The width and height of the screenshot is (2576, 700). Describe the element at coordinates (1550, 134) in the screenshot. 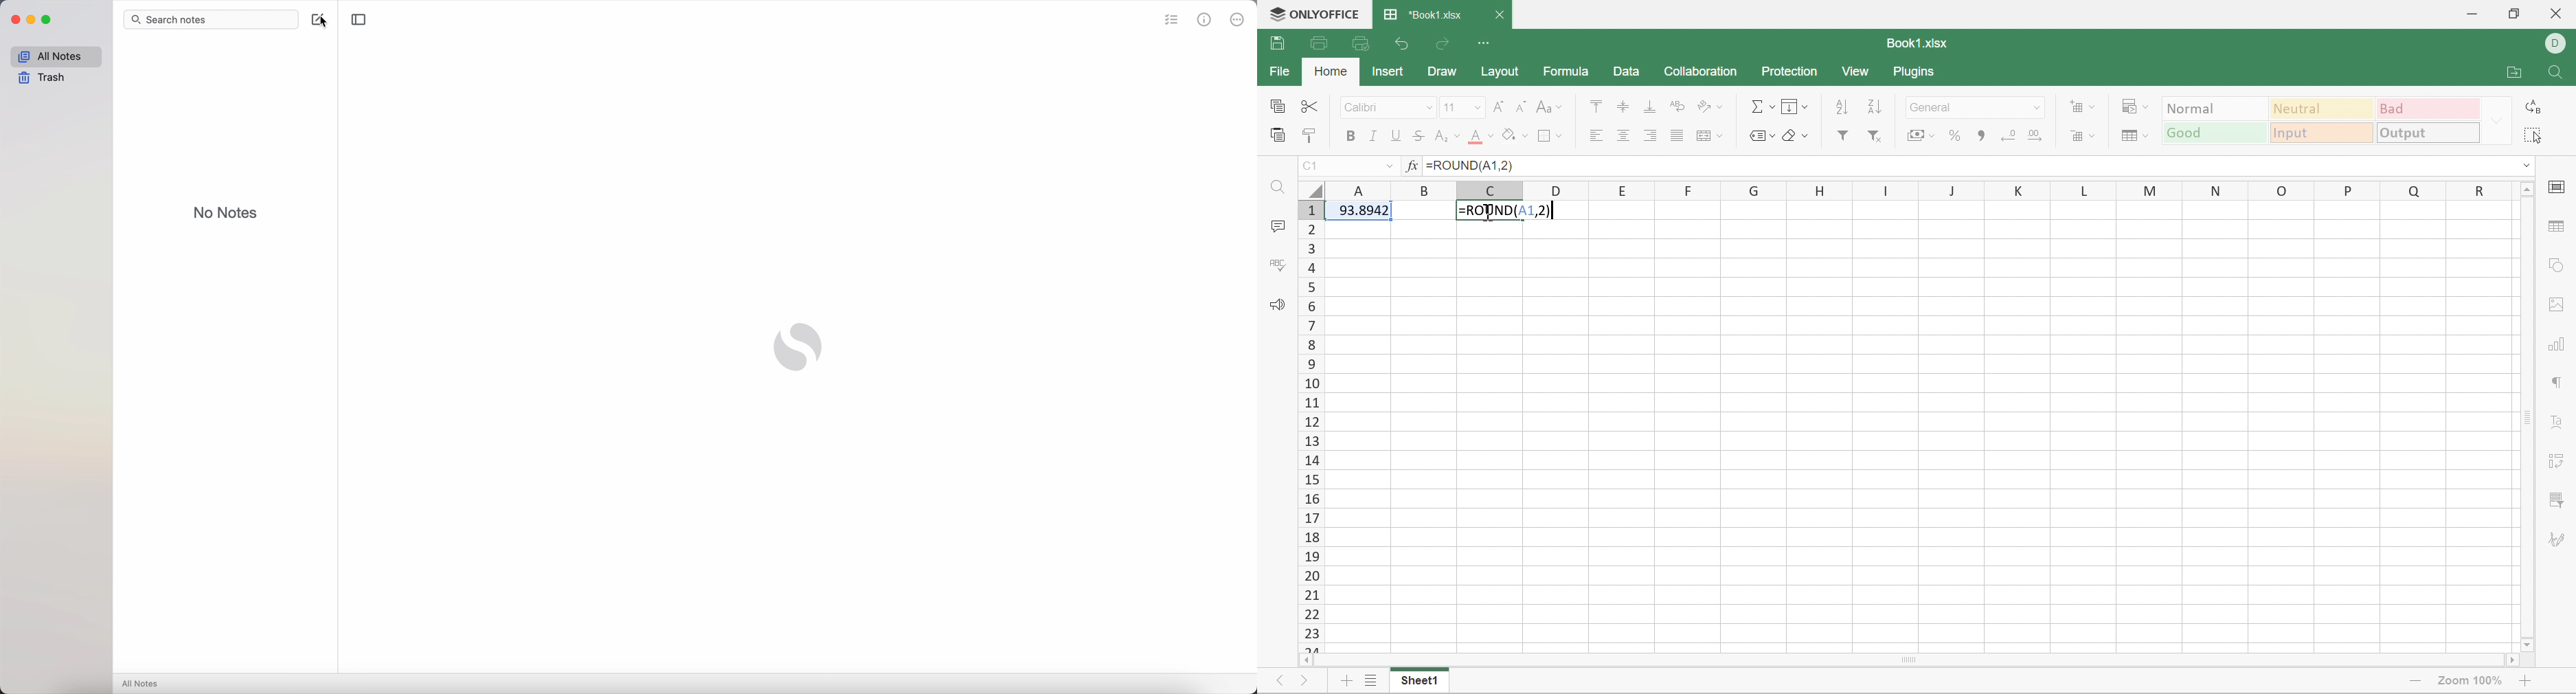

I see `Borders` at that location.